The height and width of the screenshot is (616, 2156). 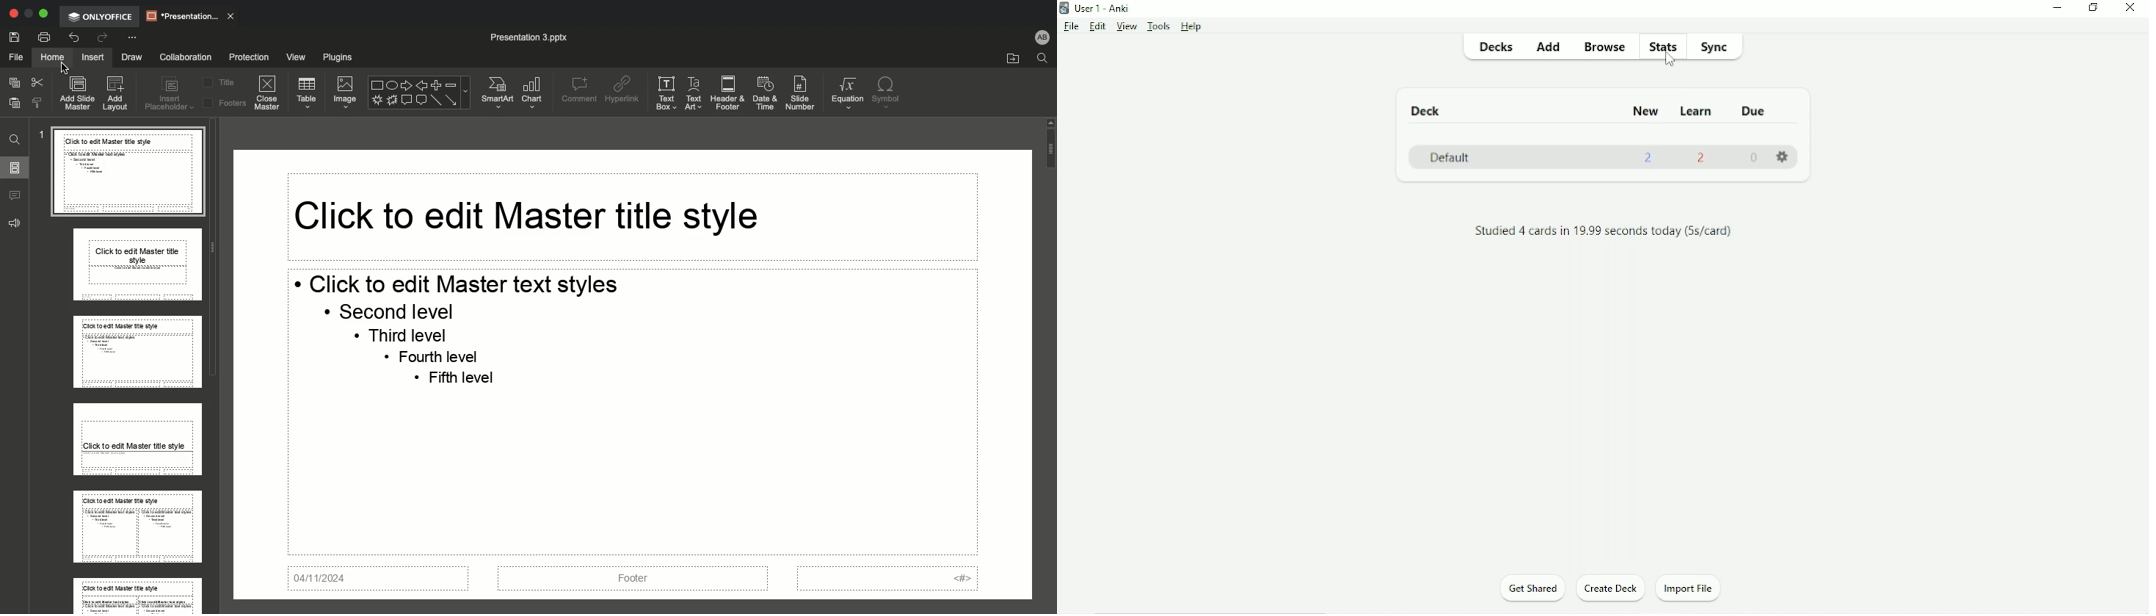 What do you see at coordinates (1787, 159) in the screenshot?
I see `Settings` at bounding box center [1787, 159].